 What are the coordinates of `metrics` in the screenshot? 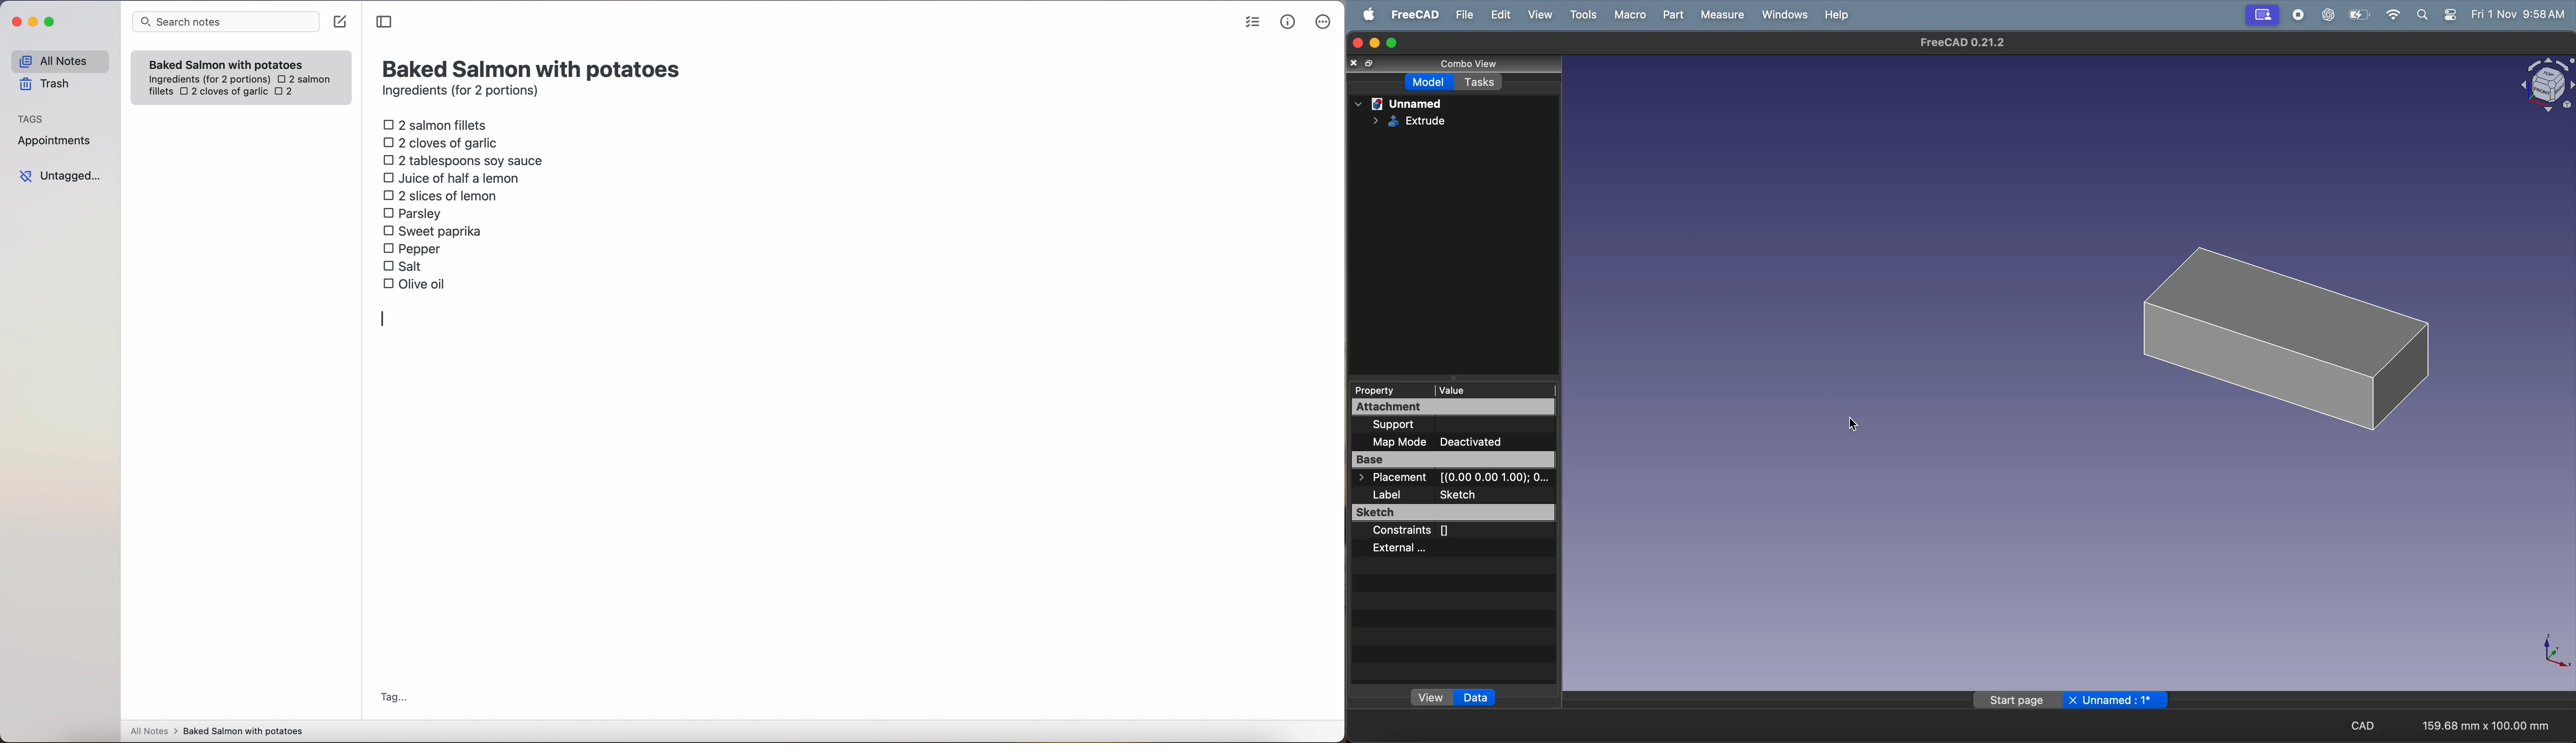 It's located at (1288, 21).